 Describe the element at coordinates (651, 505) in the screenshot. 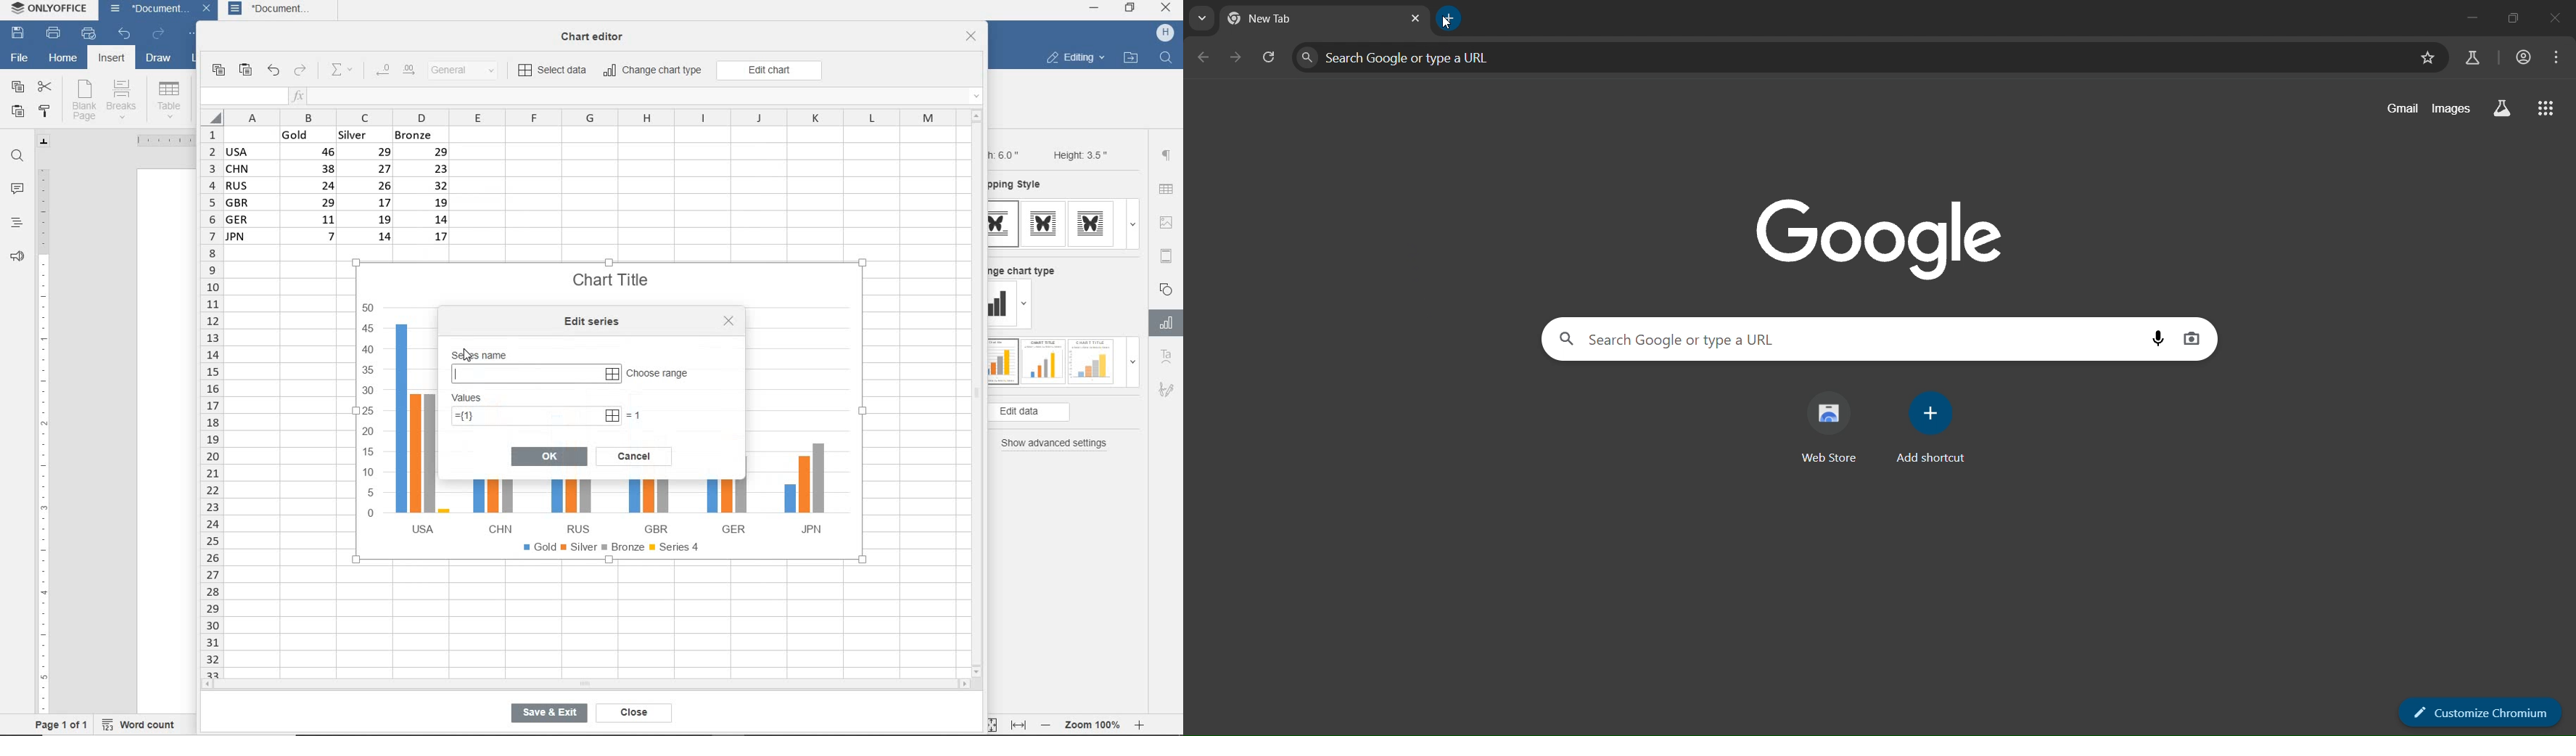

I see `[1]
GBR` at that location.